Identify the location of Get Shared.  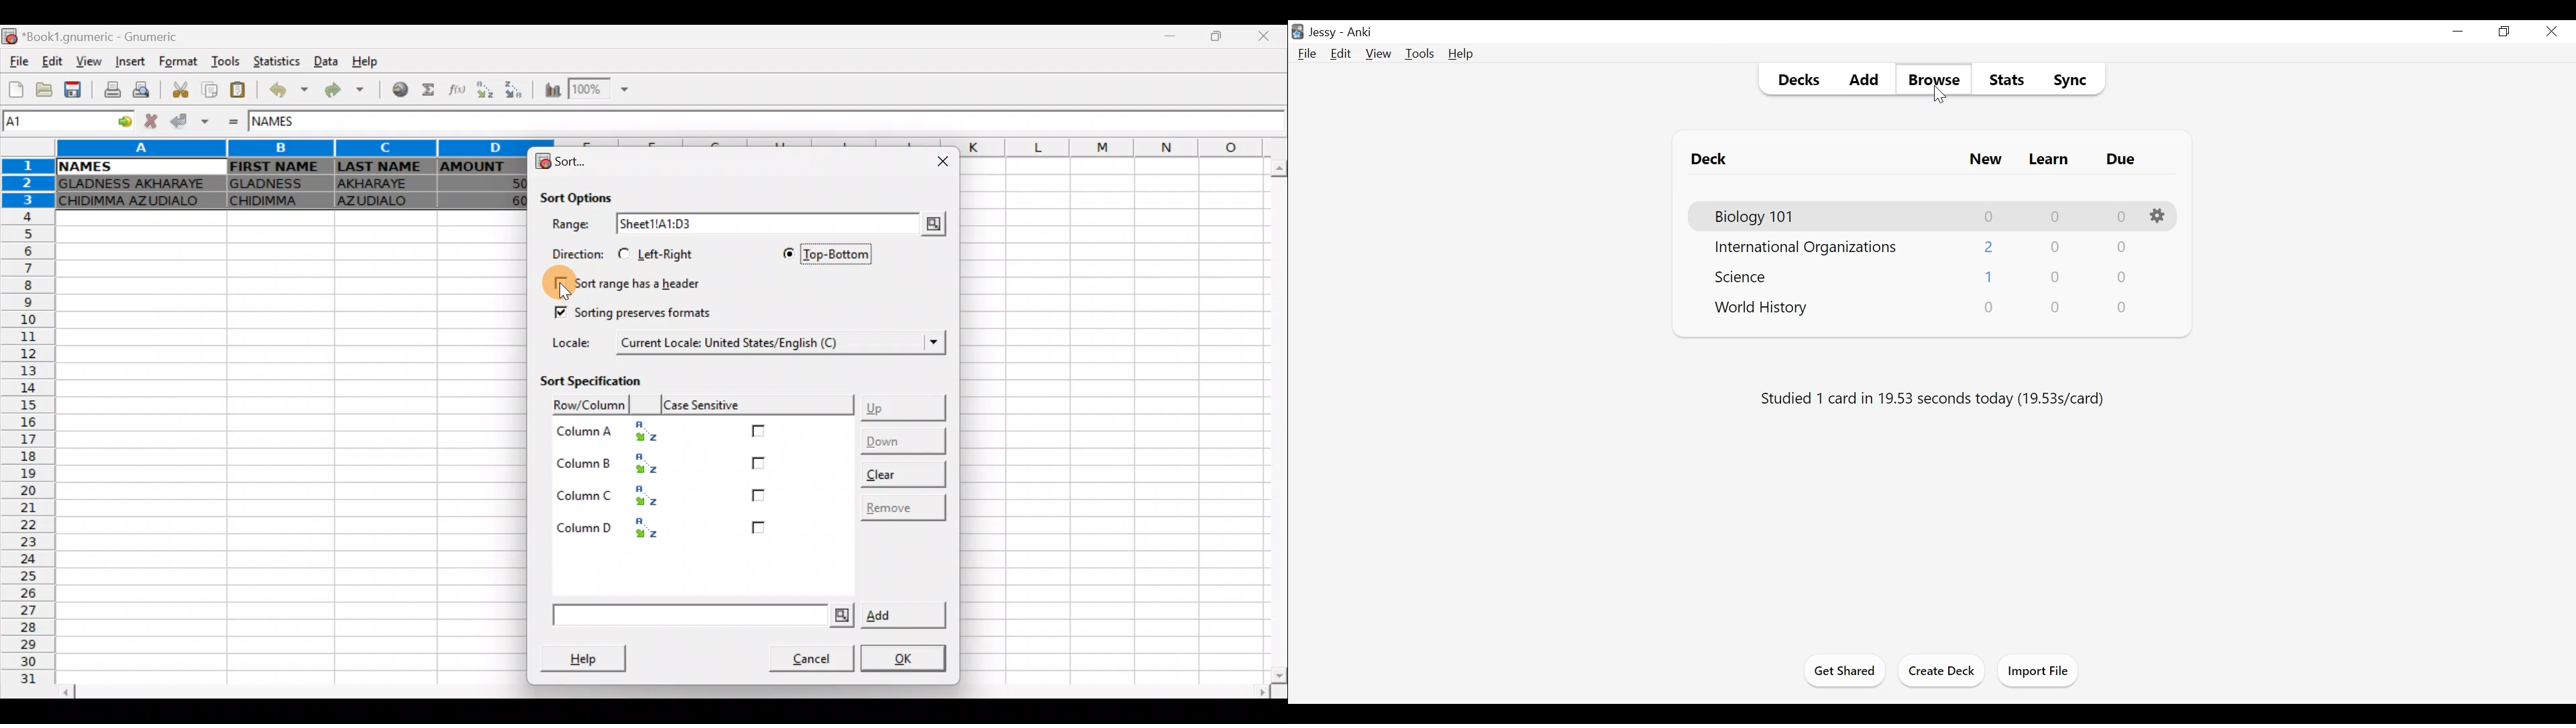
(1843, 673).